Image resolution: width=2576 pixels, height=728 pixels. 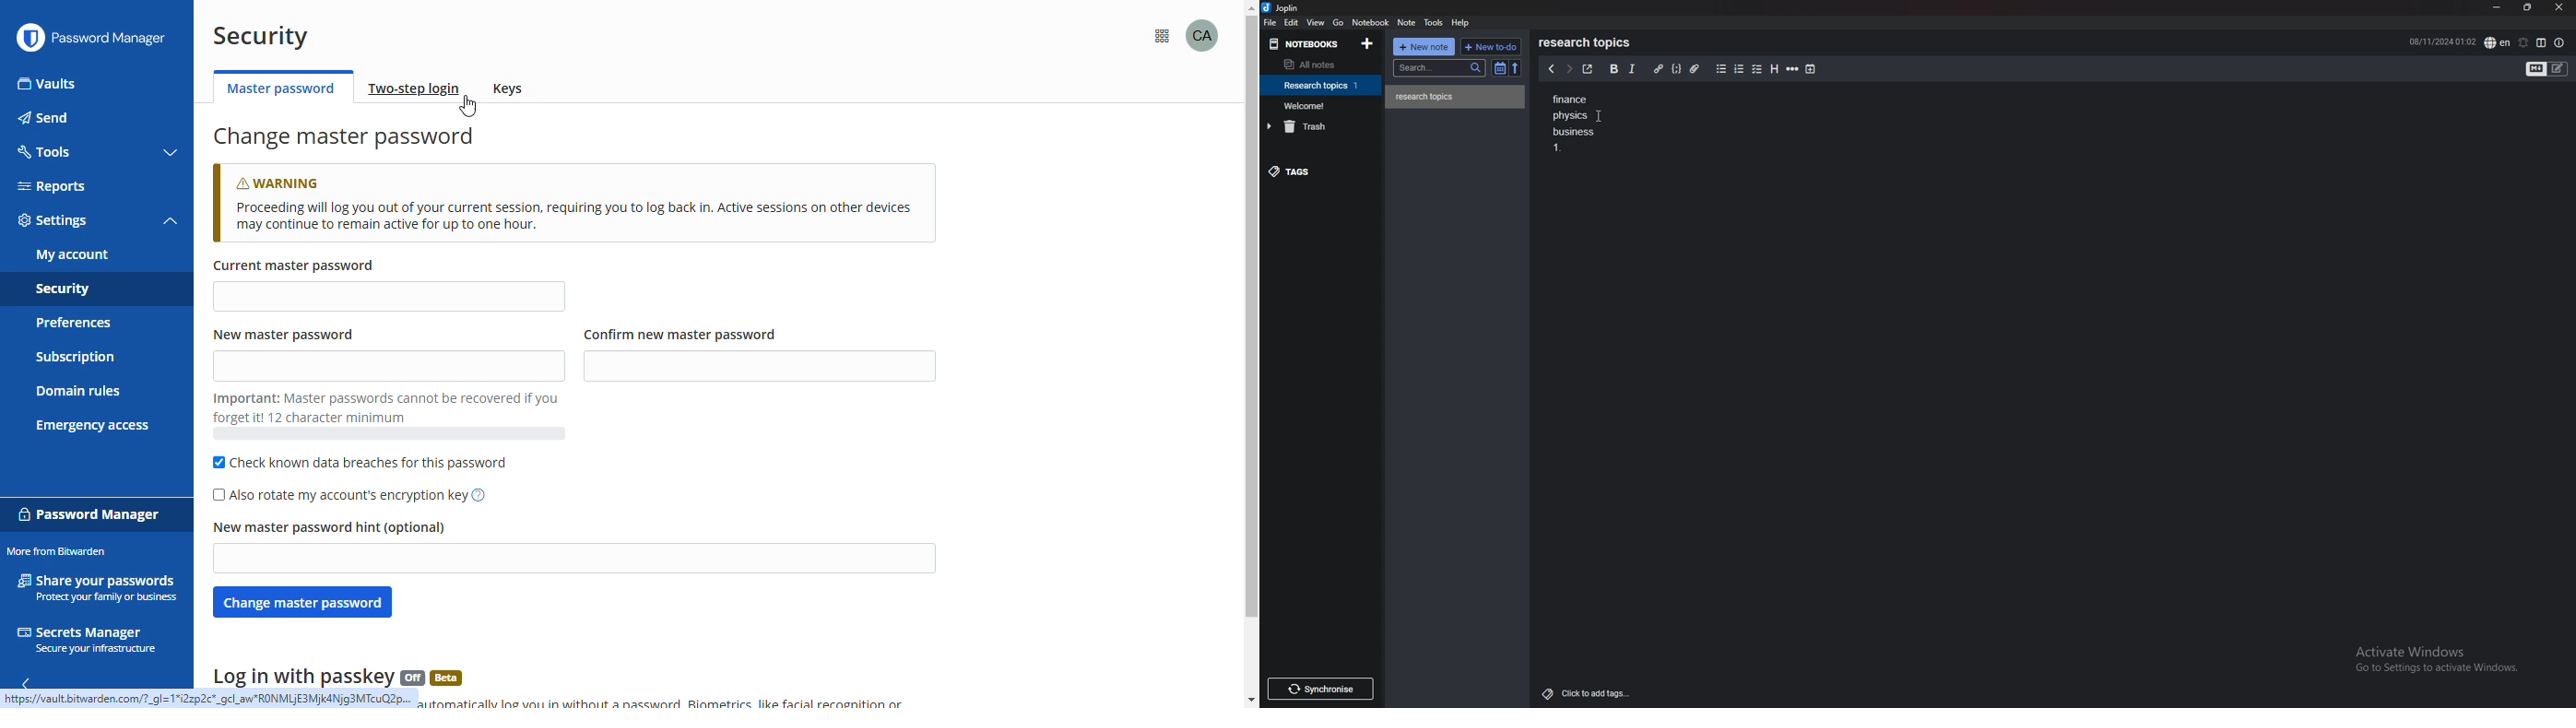 I want to click on notebook, so click(x=1322, y=105).